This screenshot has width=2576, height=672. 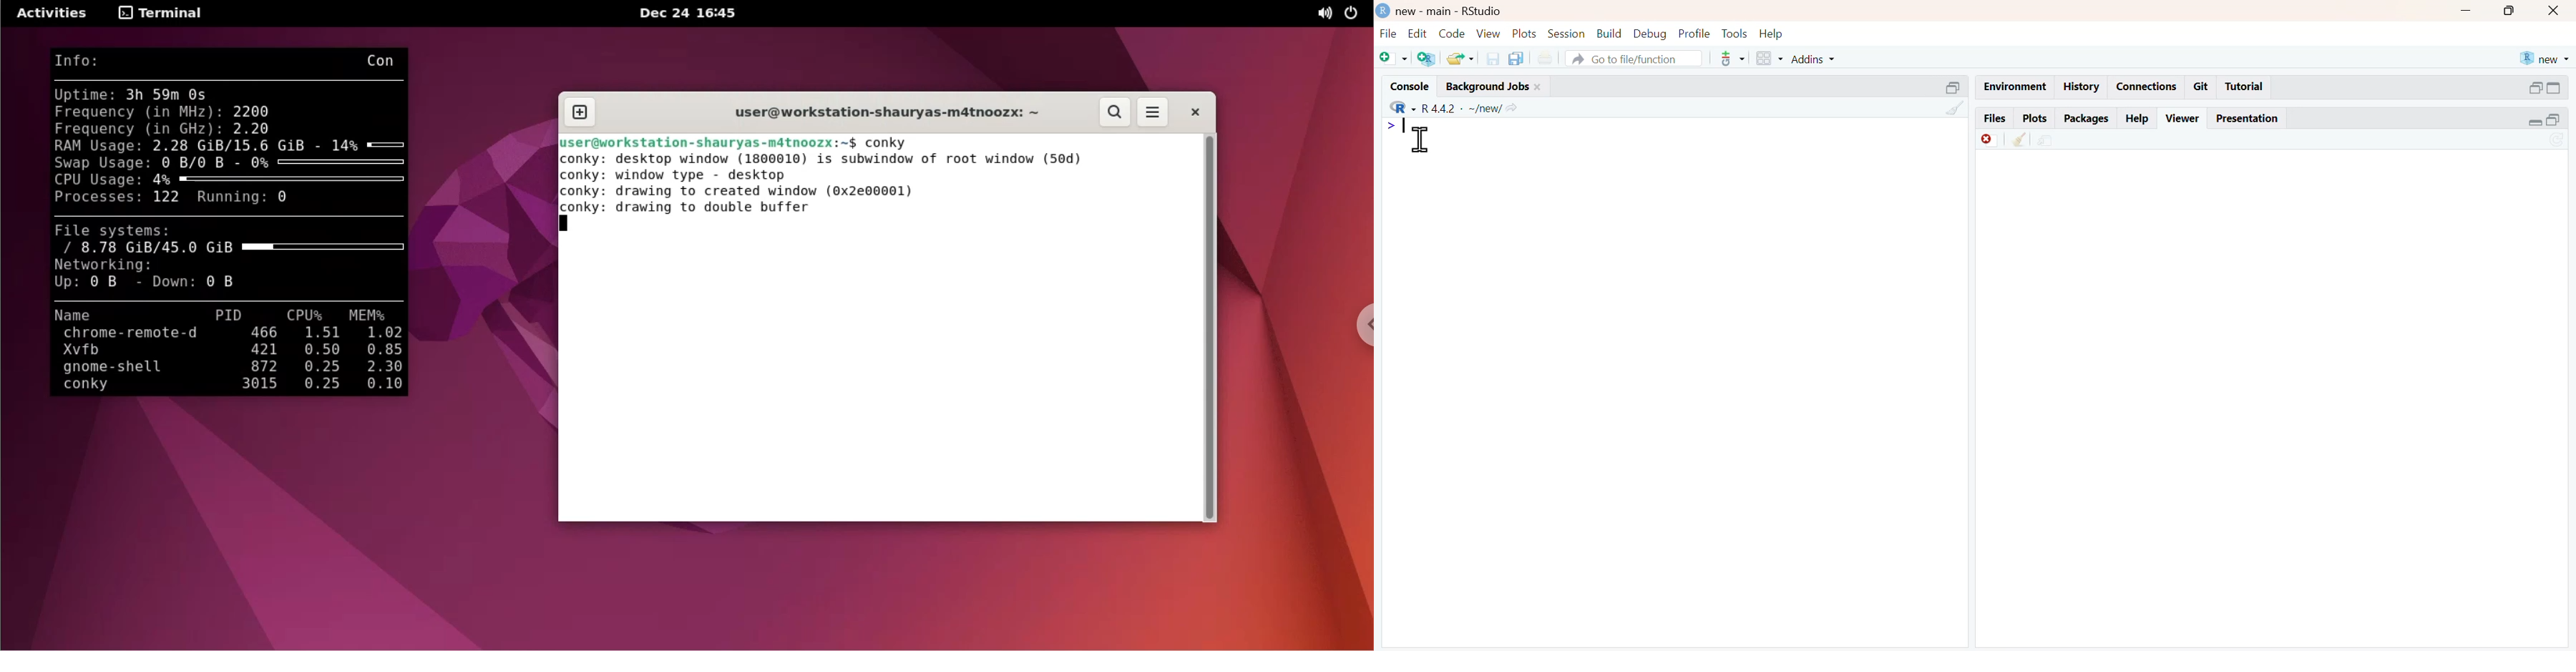 What do you see at coordinates (1770, 58) in the screenshot?
I see `grid` at bounding box center [1770, 58].